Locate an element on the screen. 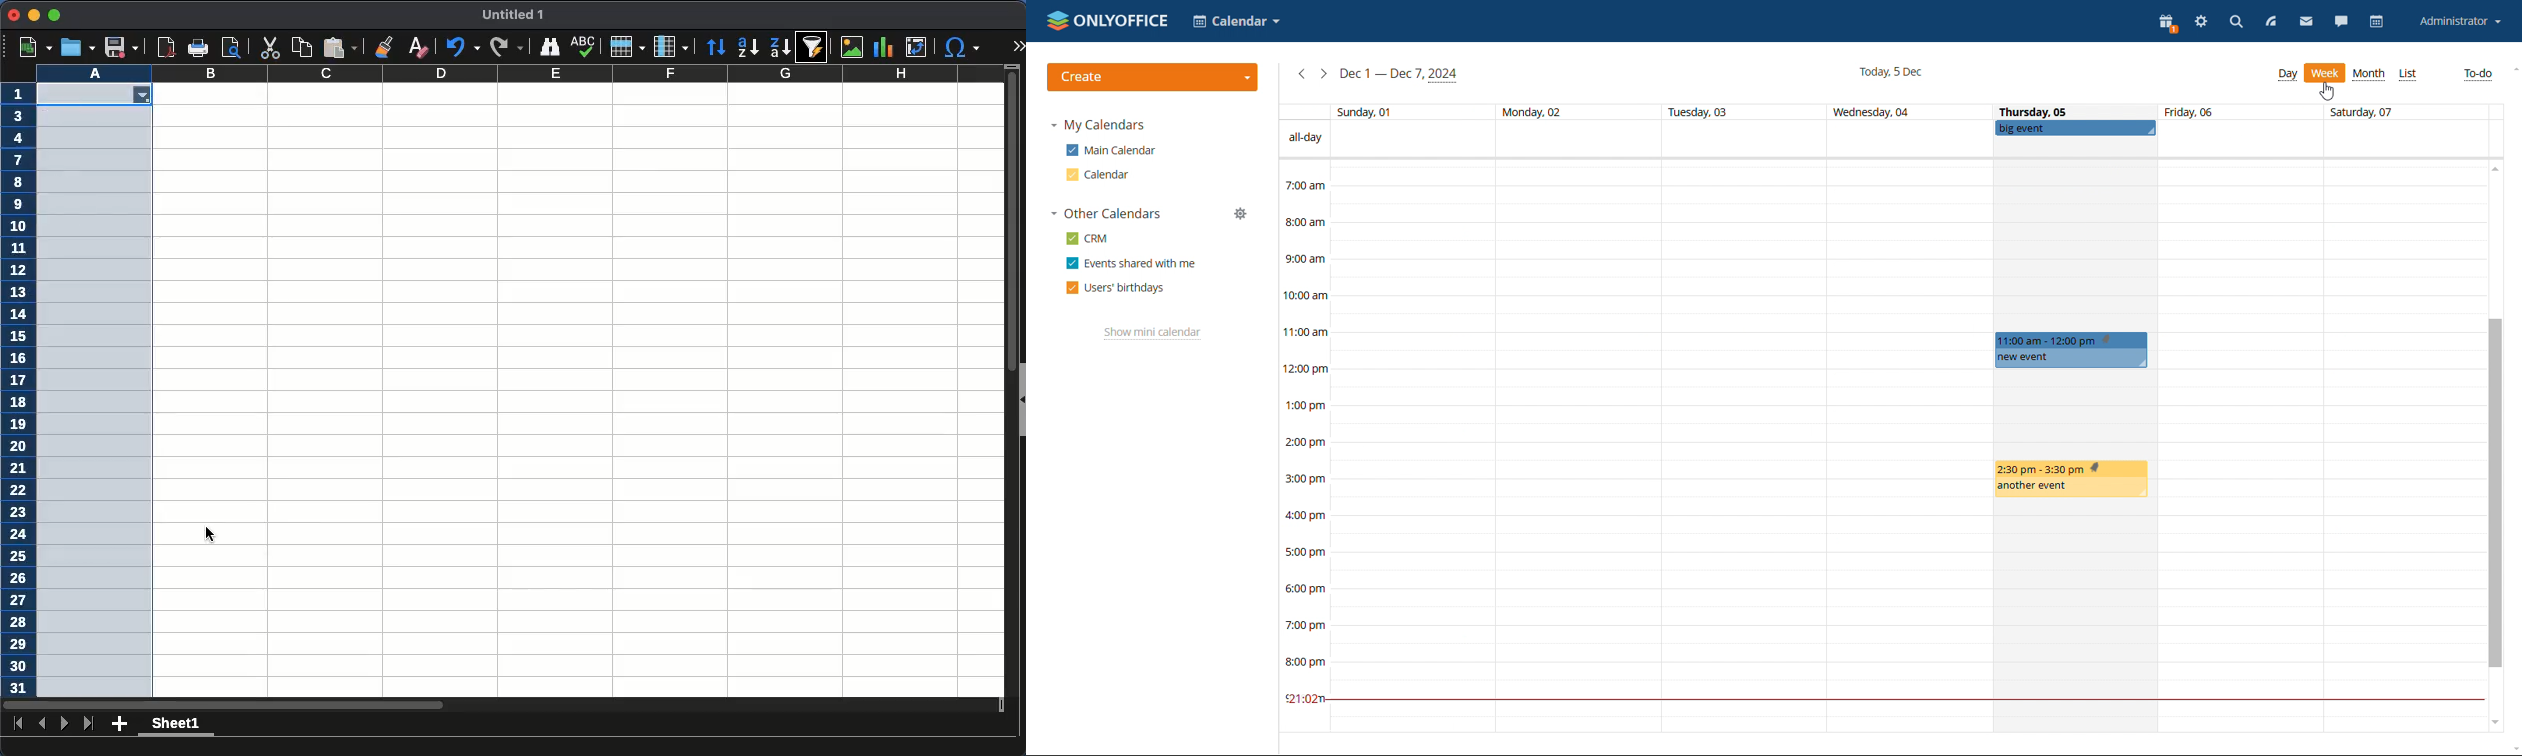 The width and height of the screenshot is (2548, 756). clone formatting is located at coordinates (387, 46).